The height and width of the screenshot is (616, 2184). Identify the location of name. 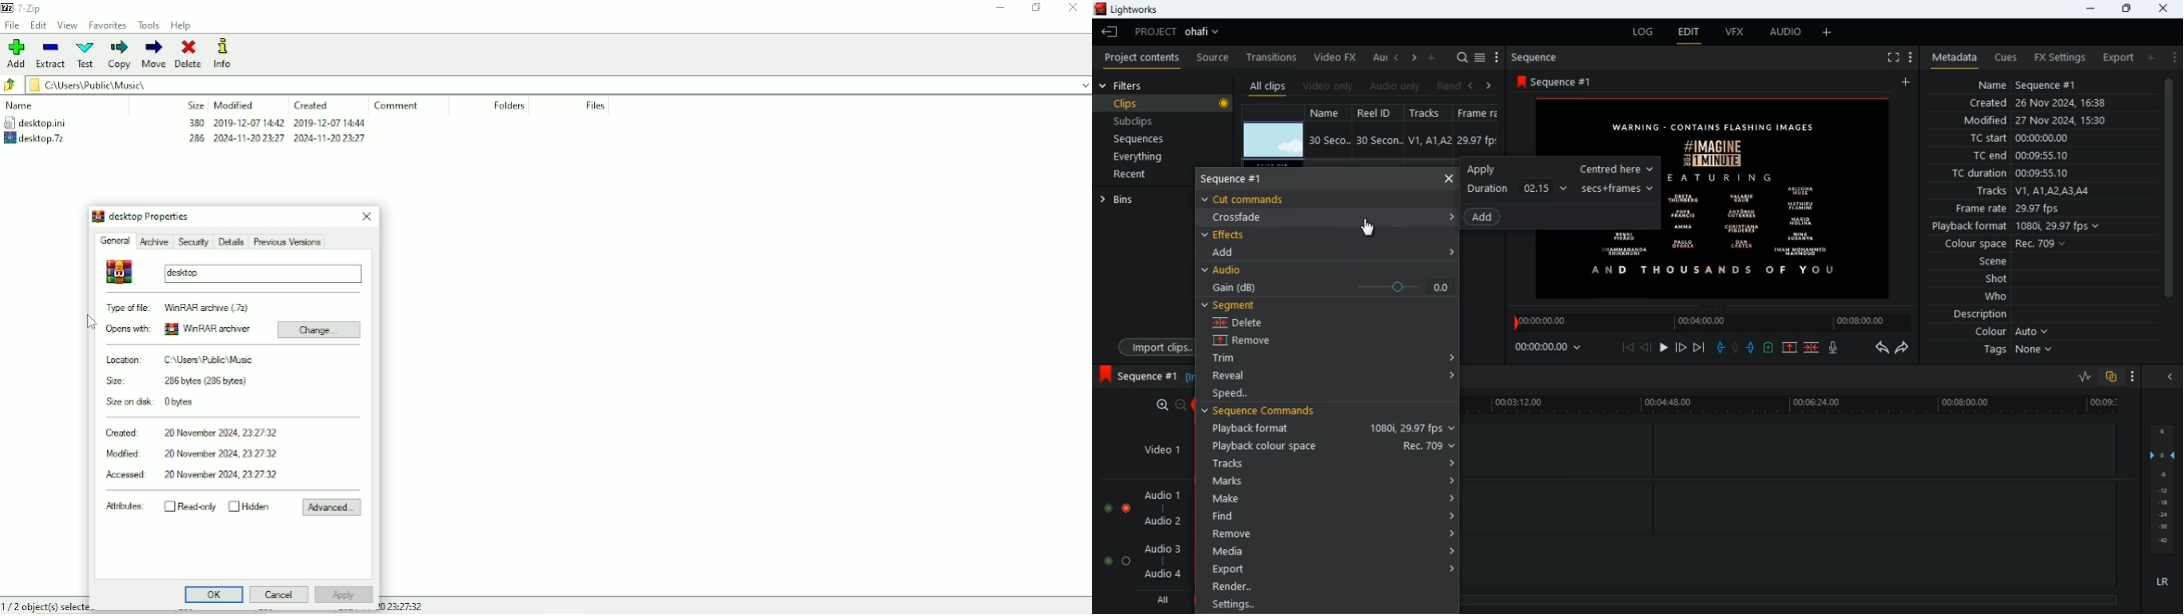
(2028, 83).